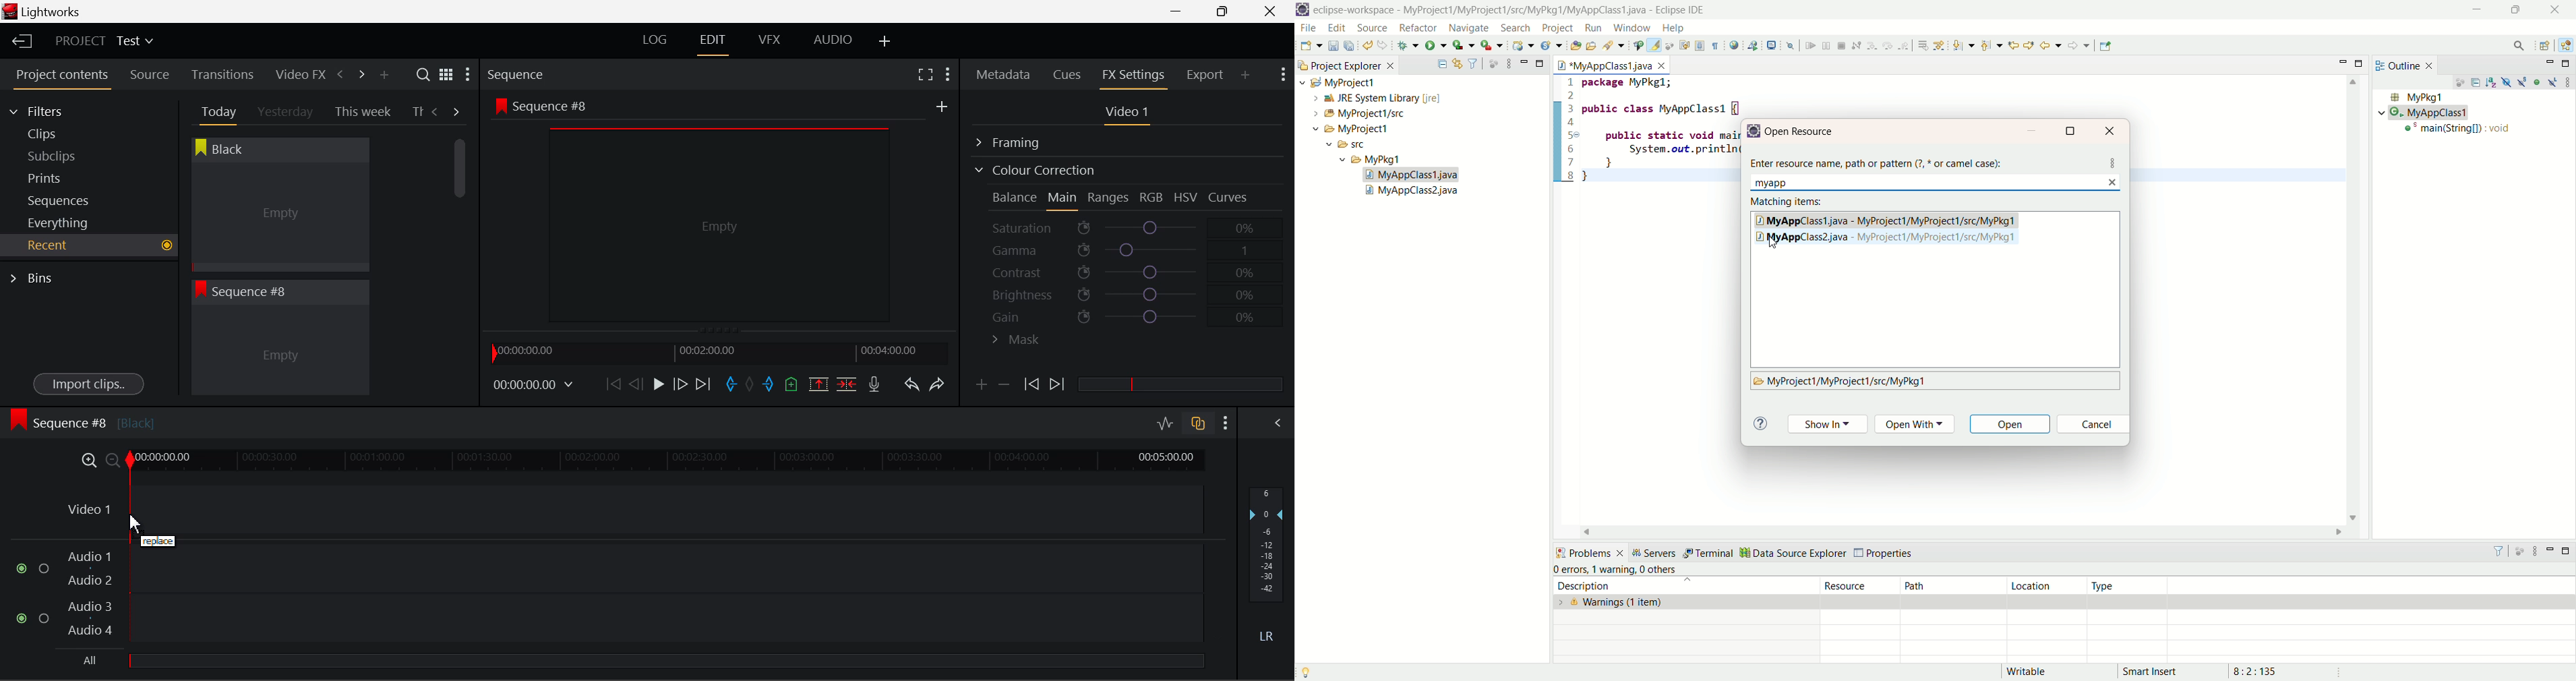  What do you see at coordinates (751, 386) in the screenshot?
I see `Remove All Marks` at bounding box center [751, 386].